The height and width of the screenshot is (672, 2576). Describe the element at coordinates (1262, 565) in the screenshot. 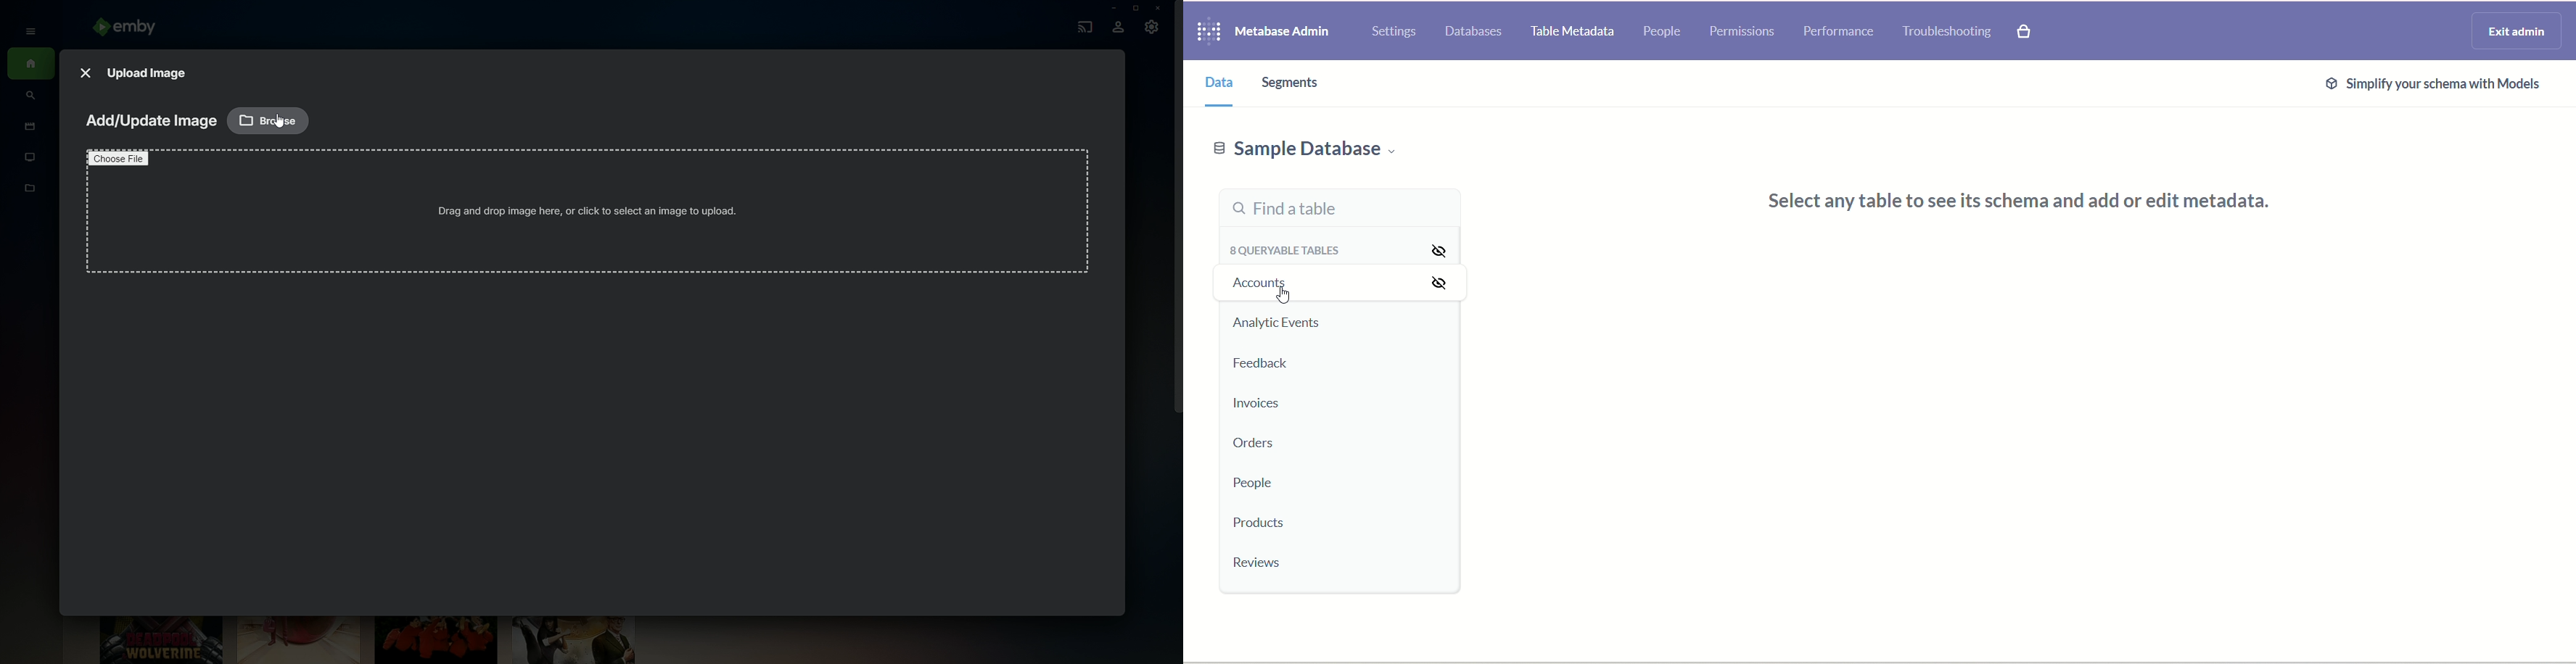

I see `reviews` at that location.